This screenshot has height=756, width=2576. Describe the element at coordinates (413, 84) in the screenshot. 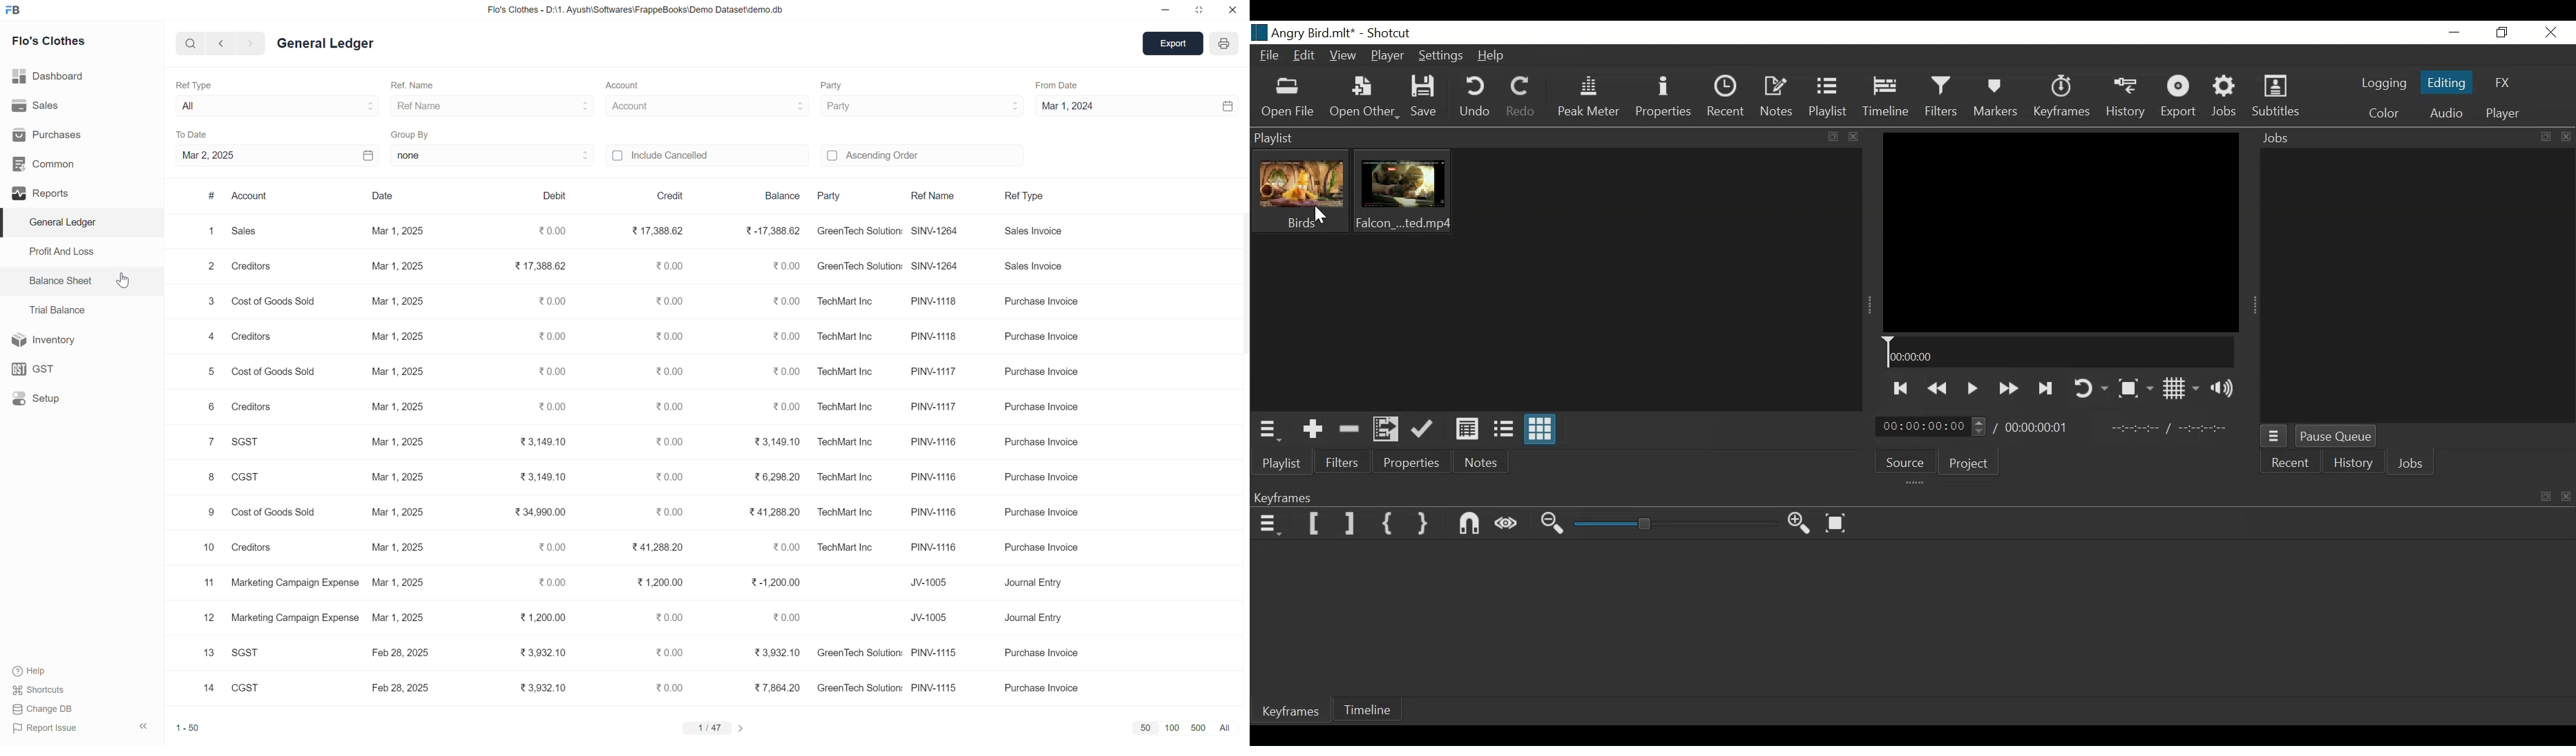

I see `Ref. Name` at that location.